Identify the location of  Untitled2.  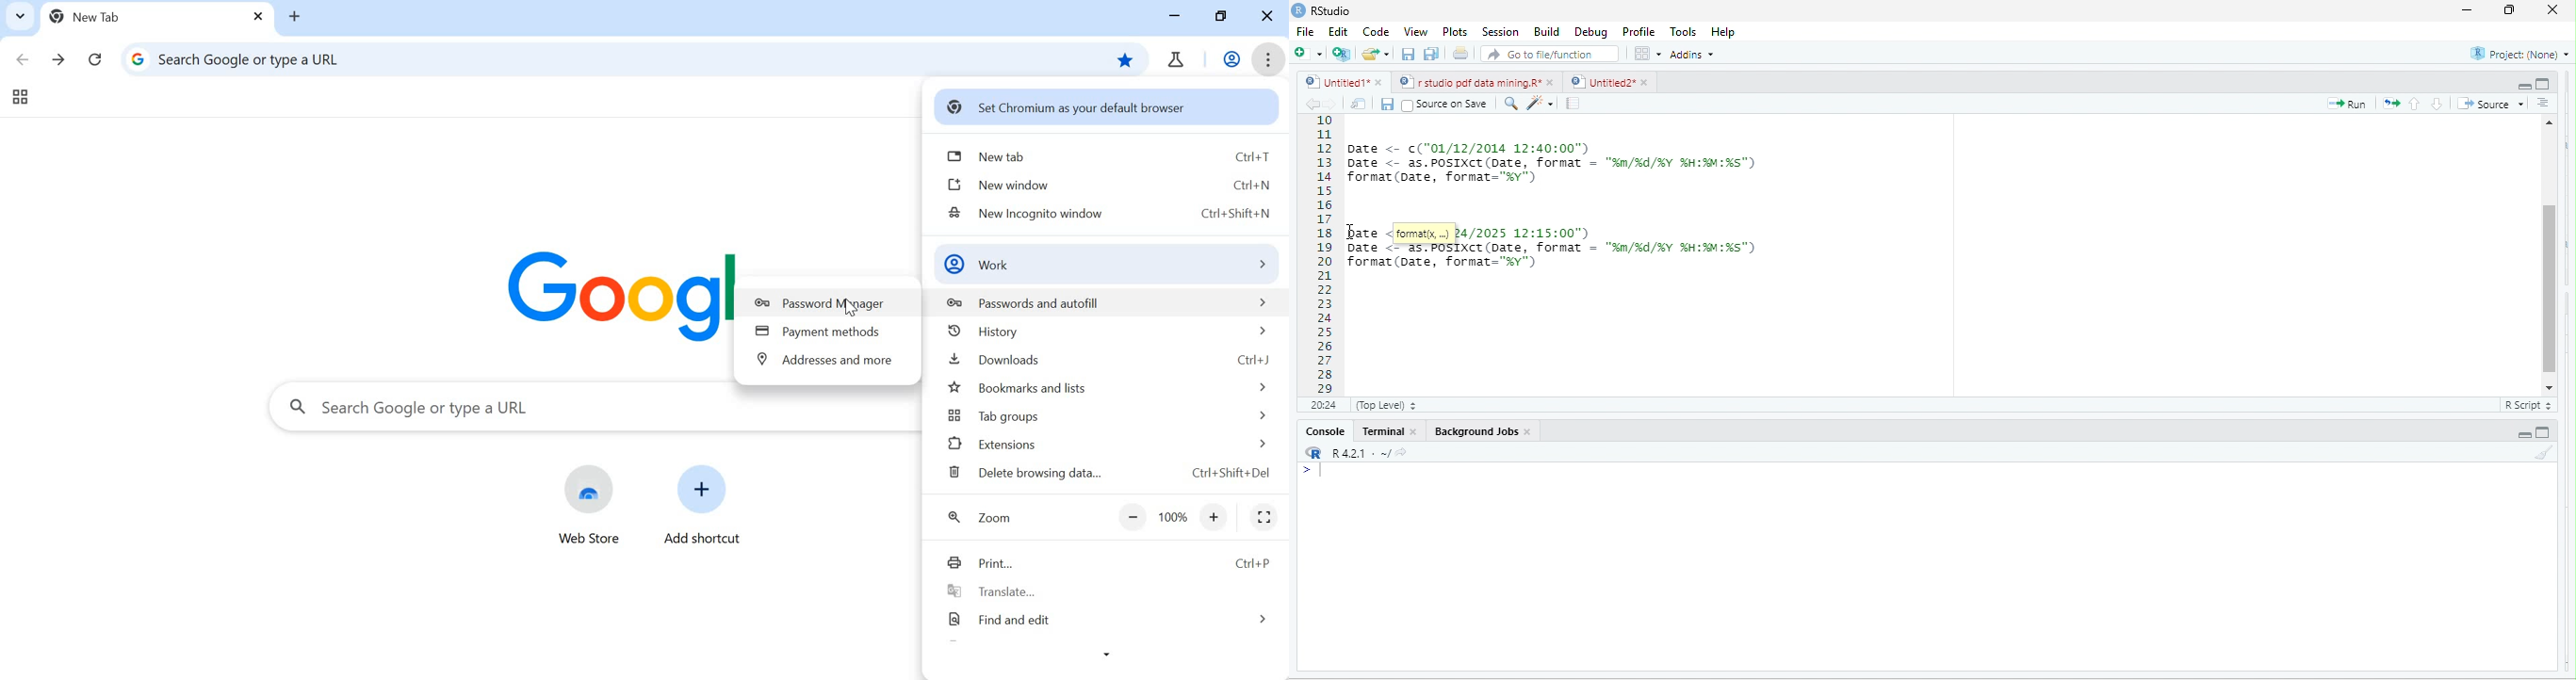
(1602, 82).